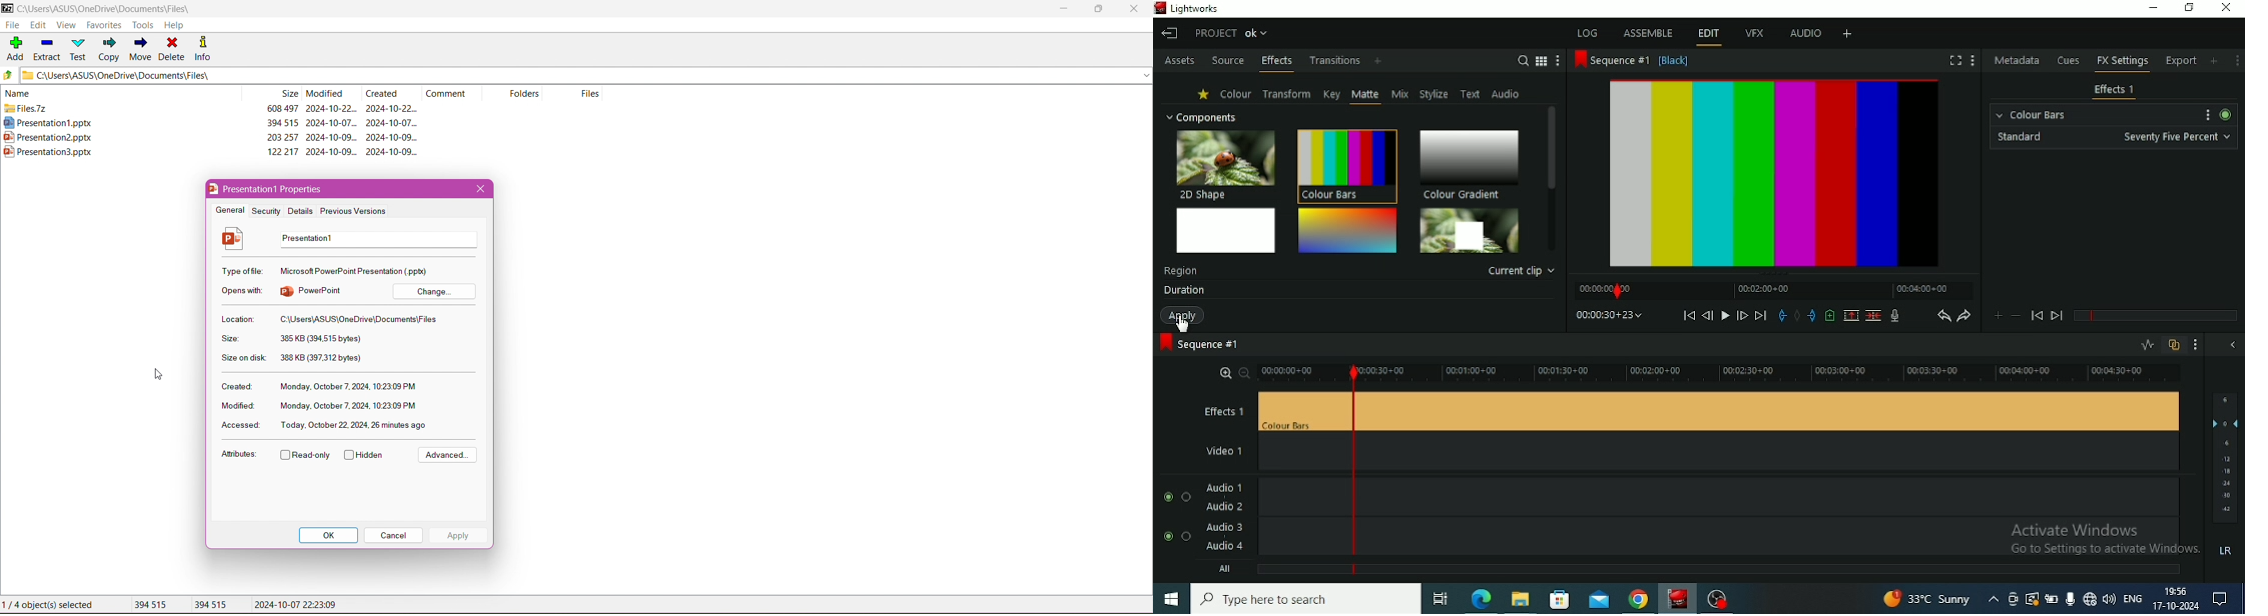 The width and height of the screenshot is (2268, 616). Describe the element at coordinates (1779, 538) in the screenshot. I see `Audio 3 and 4` at that location.